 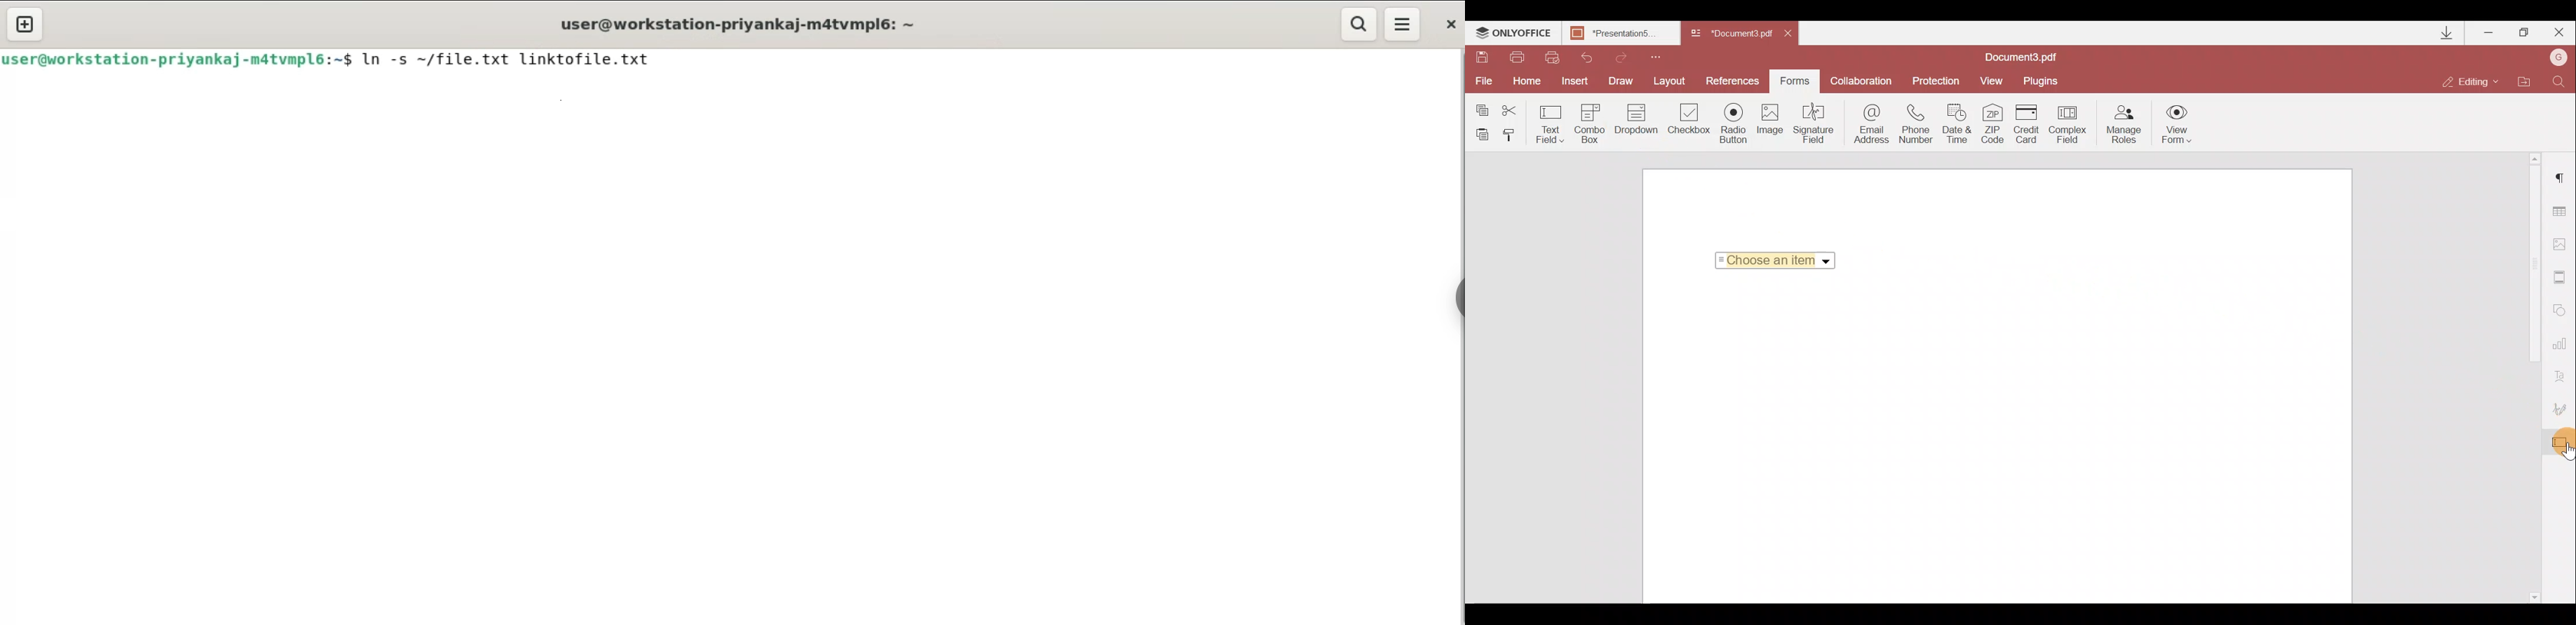 I want to click on Scroll down, so click(x=2534, y=597).